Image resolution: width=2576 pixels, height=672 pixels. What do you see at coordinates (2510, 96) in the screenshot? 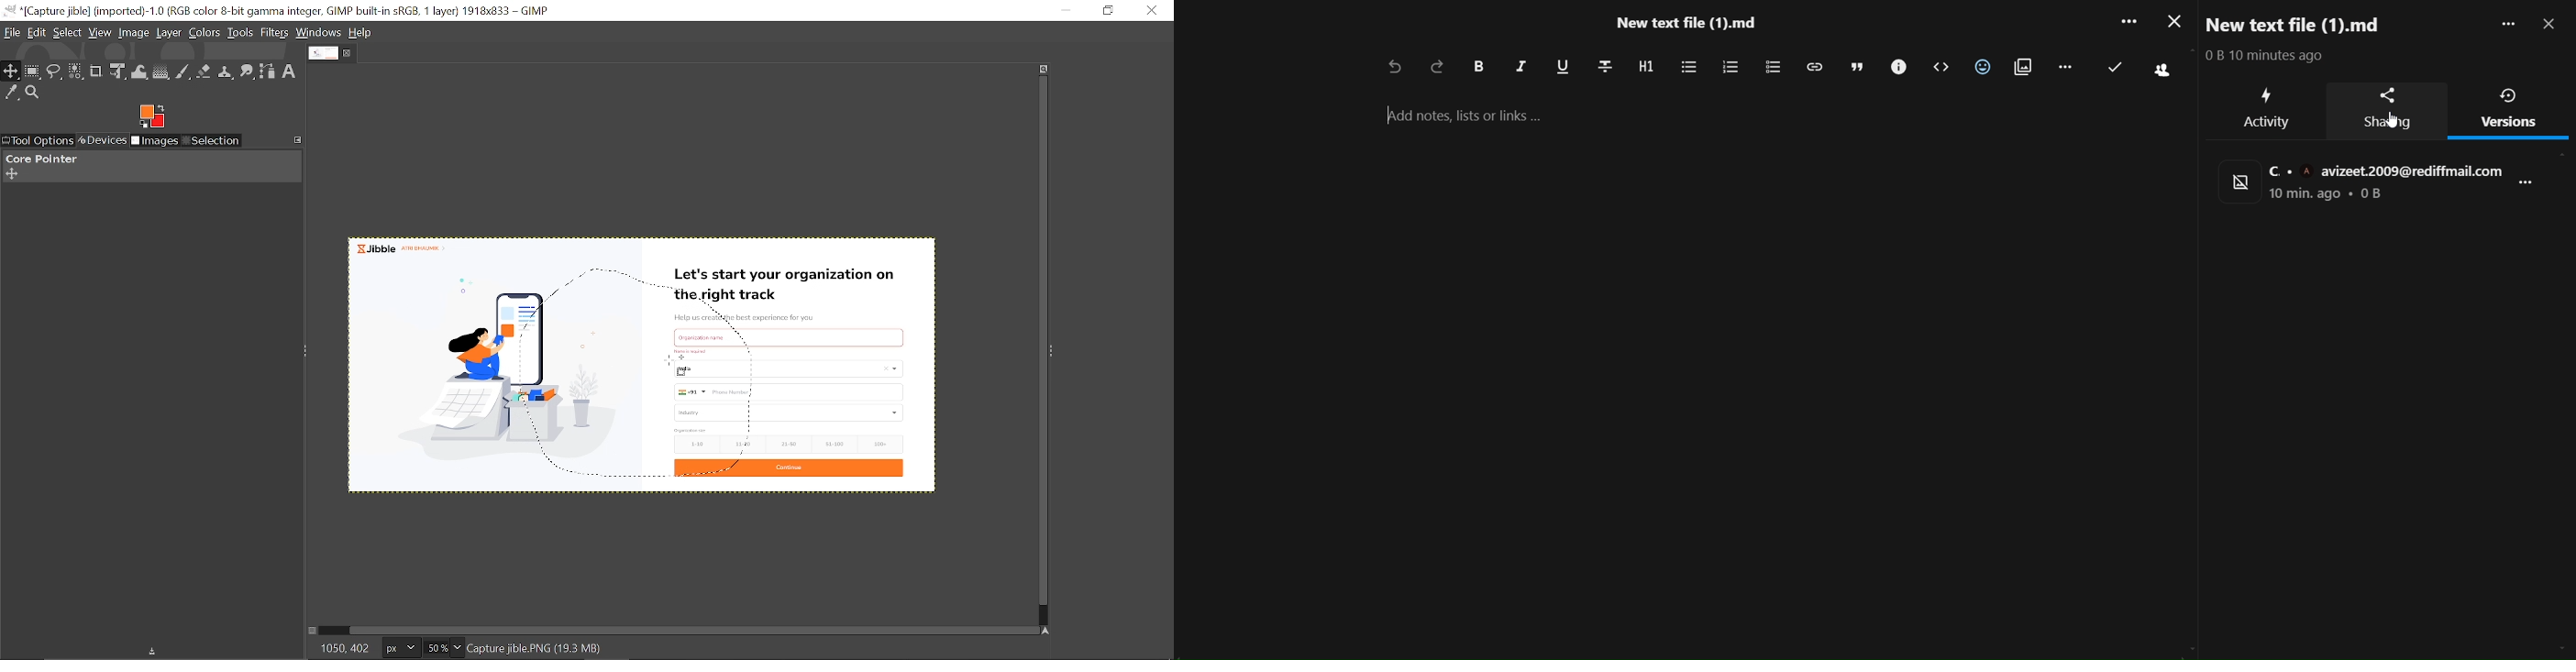
I see `version` at bounding box center [2510, 96].